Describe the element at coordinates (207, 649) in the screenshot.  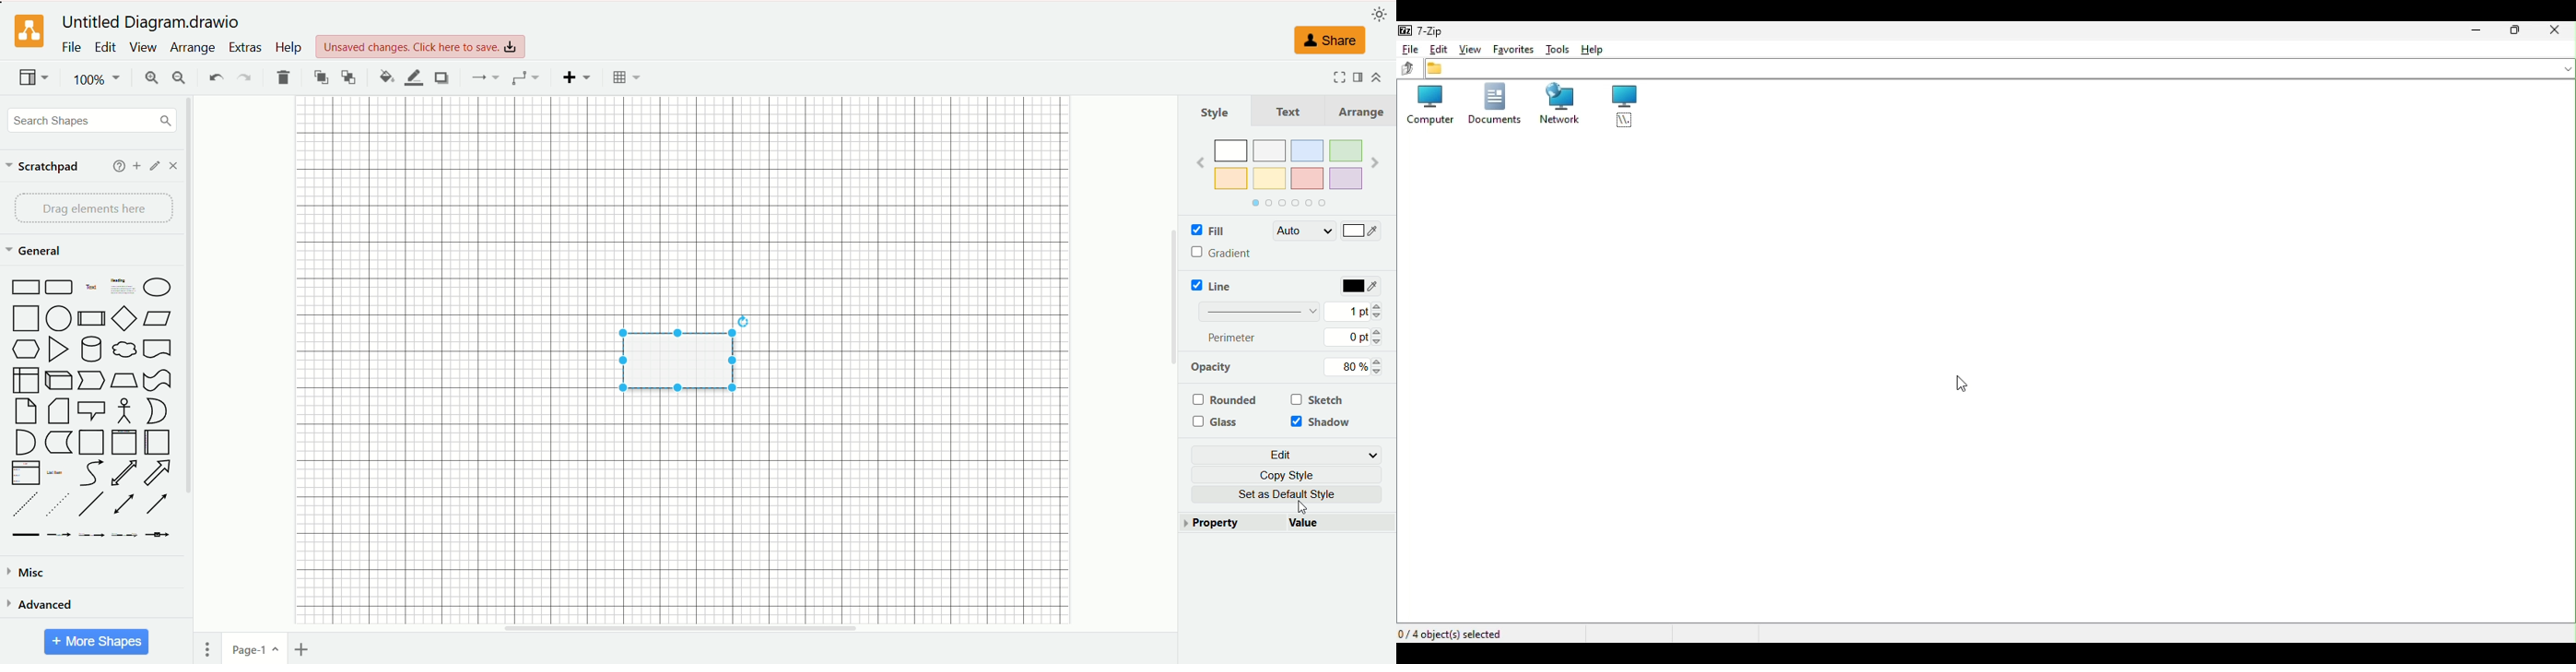
I see `pages` at that location.